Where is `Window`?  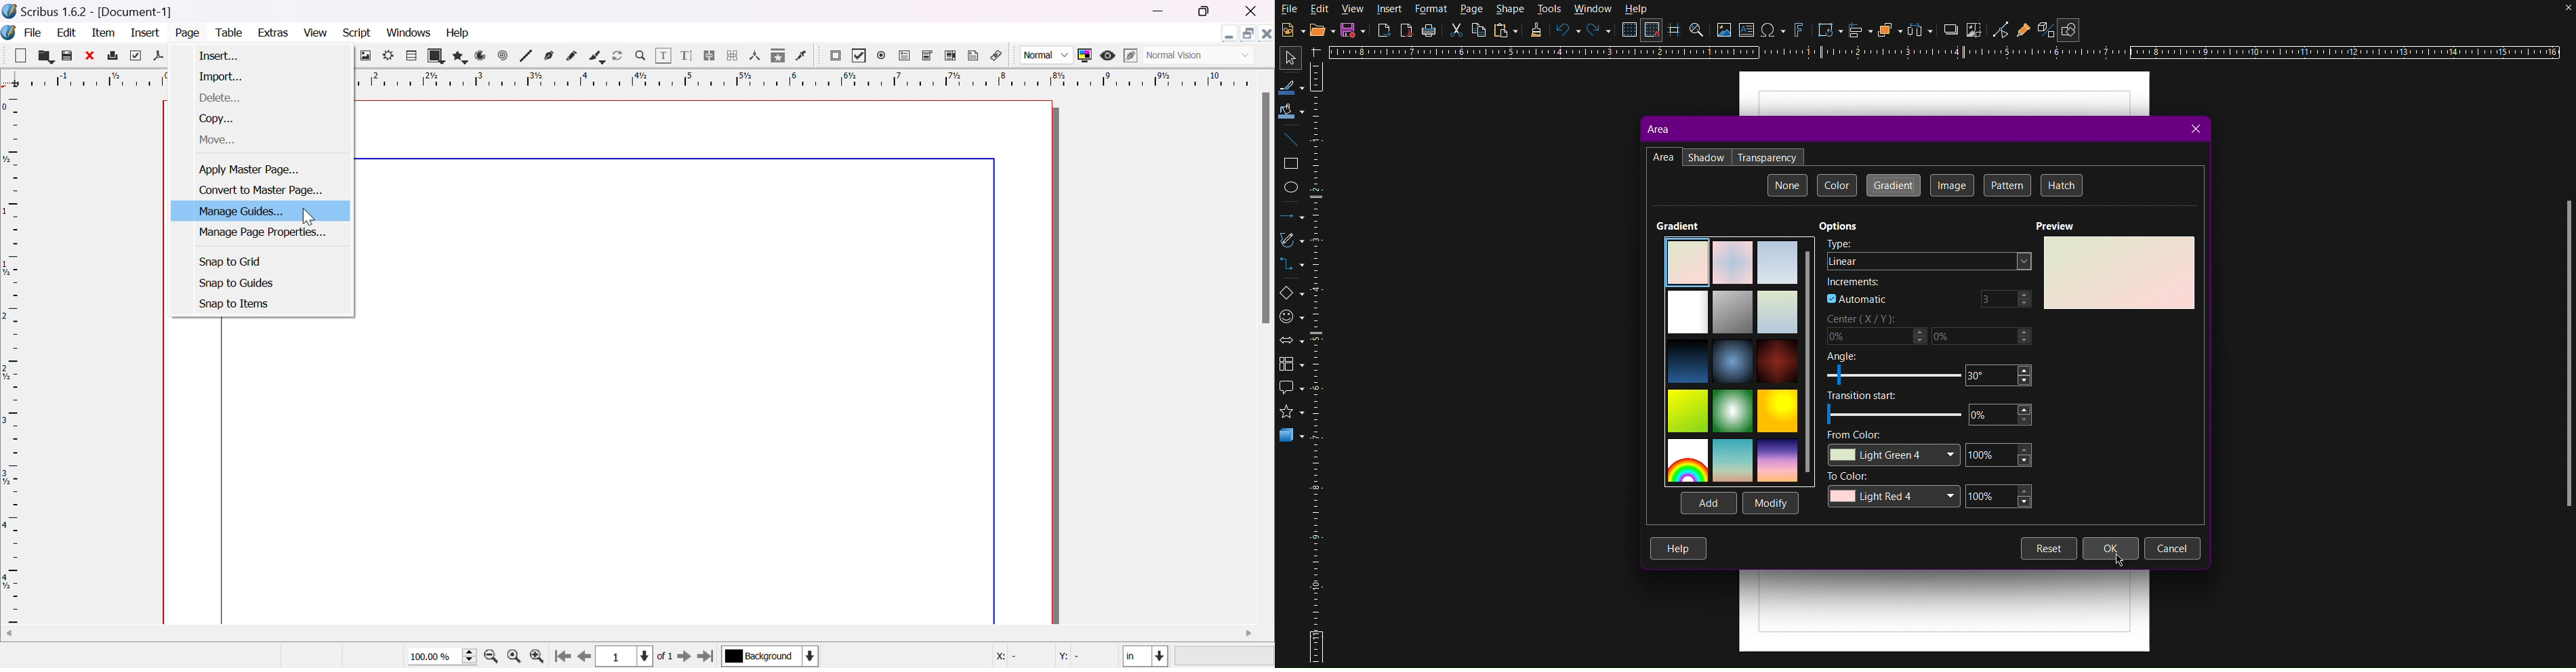 Window is located at coordinates (1591, 9).